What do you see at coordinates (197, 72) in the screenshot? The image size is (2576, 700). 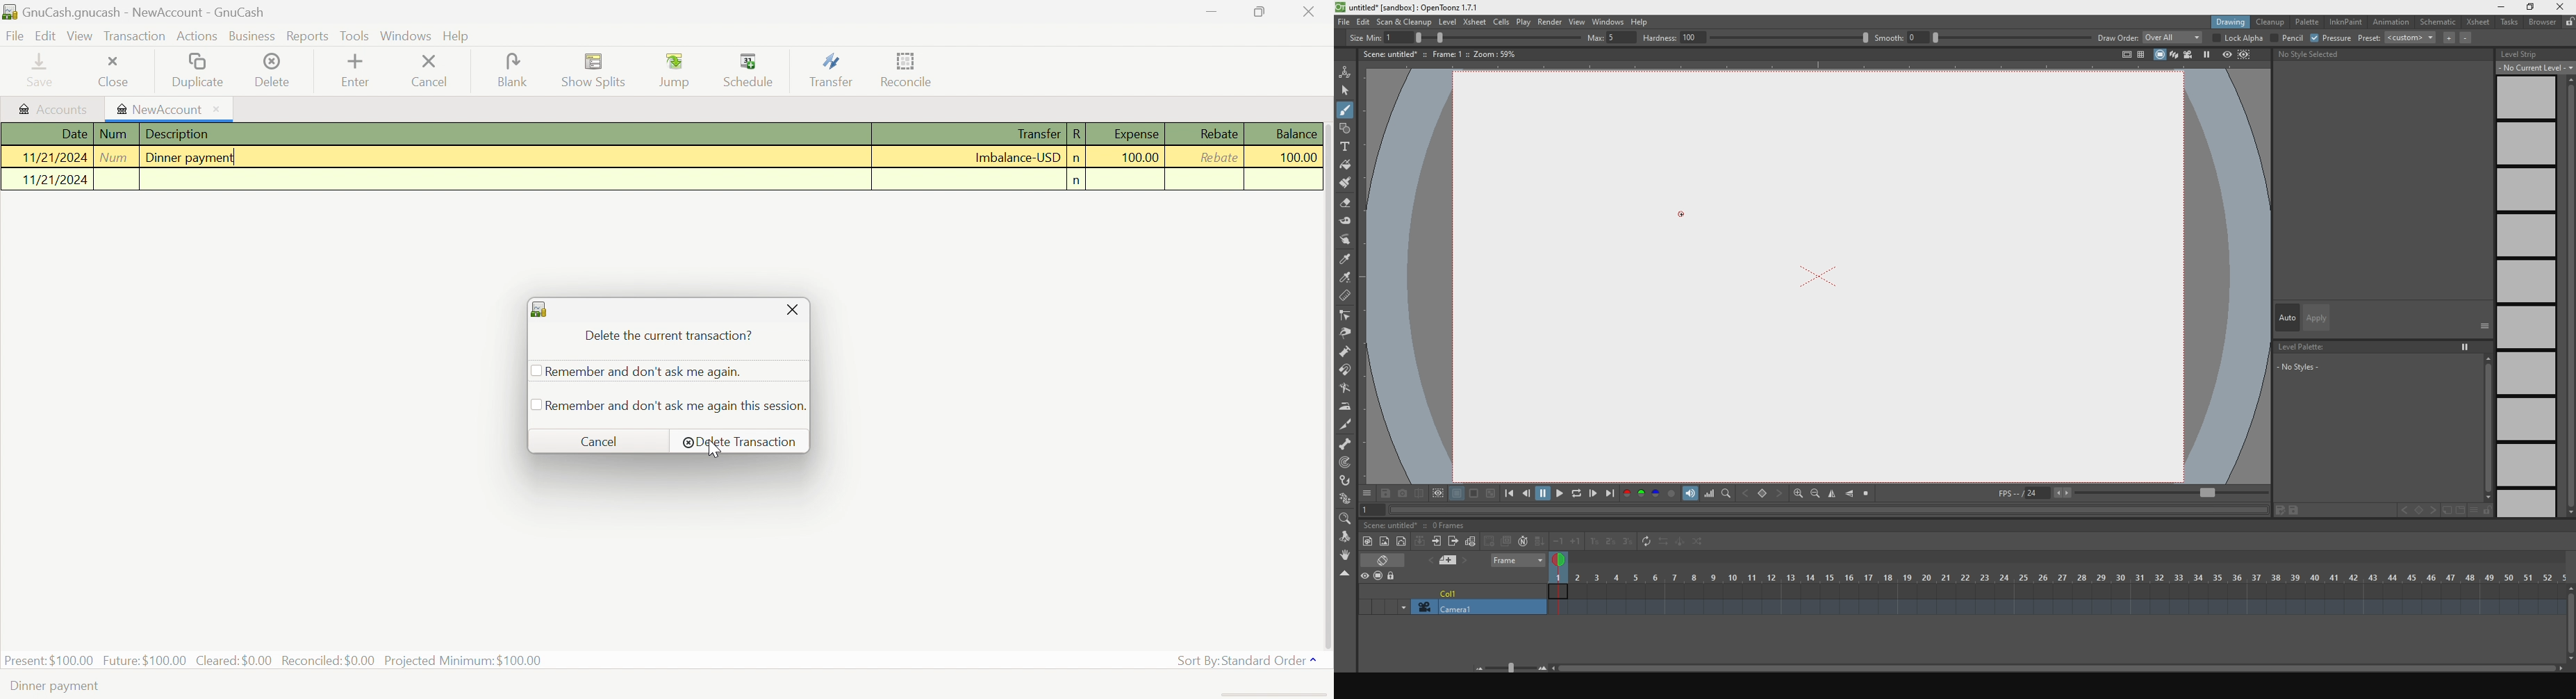 I see `Duplicate` at bounding box center [197, 72].